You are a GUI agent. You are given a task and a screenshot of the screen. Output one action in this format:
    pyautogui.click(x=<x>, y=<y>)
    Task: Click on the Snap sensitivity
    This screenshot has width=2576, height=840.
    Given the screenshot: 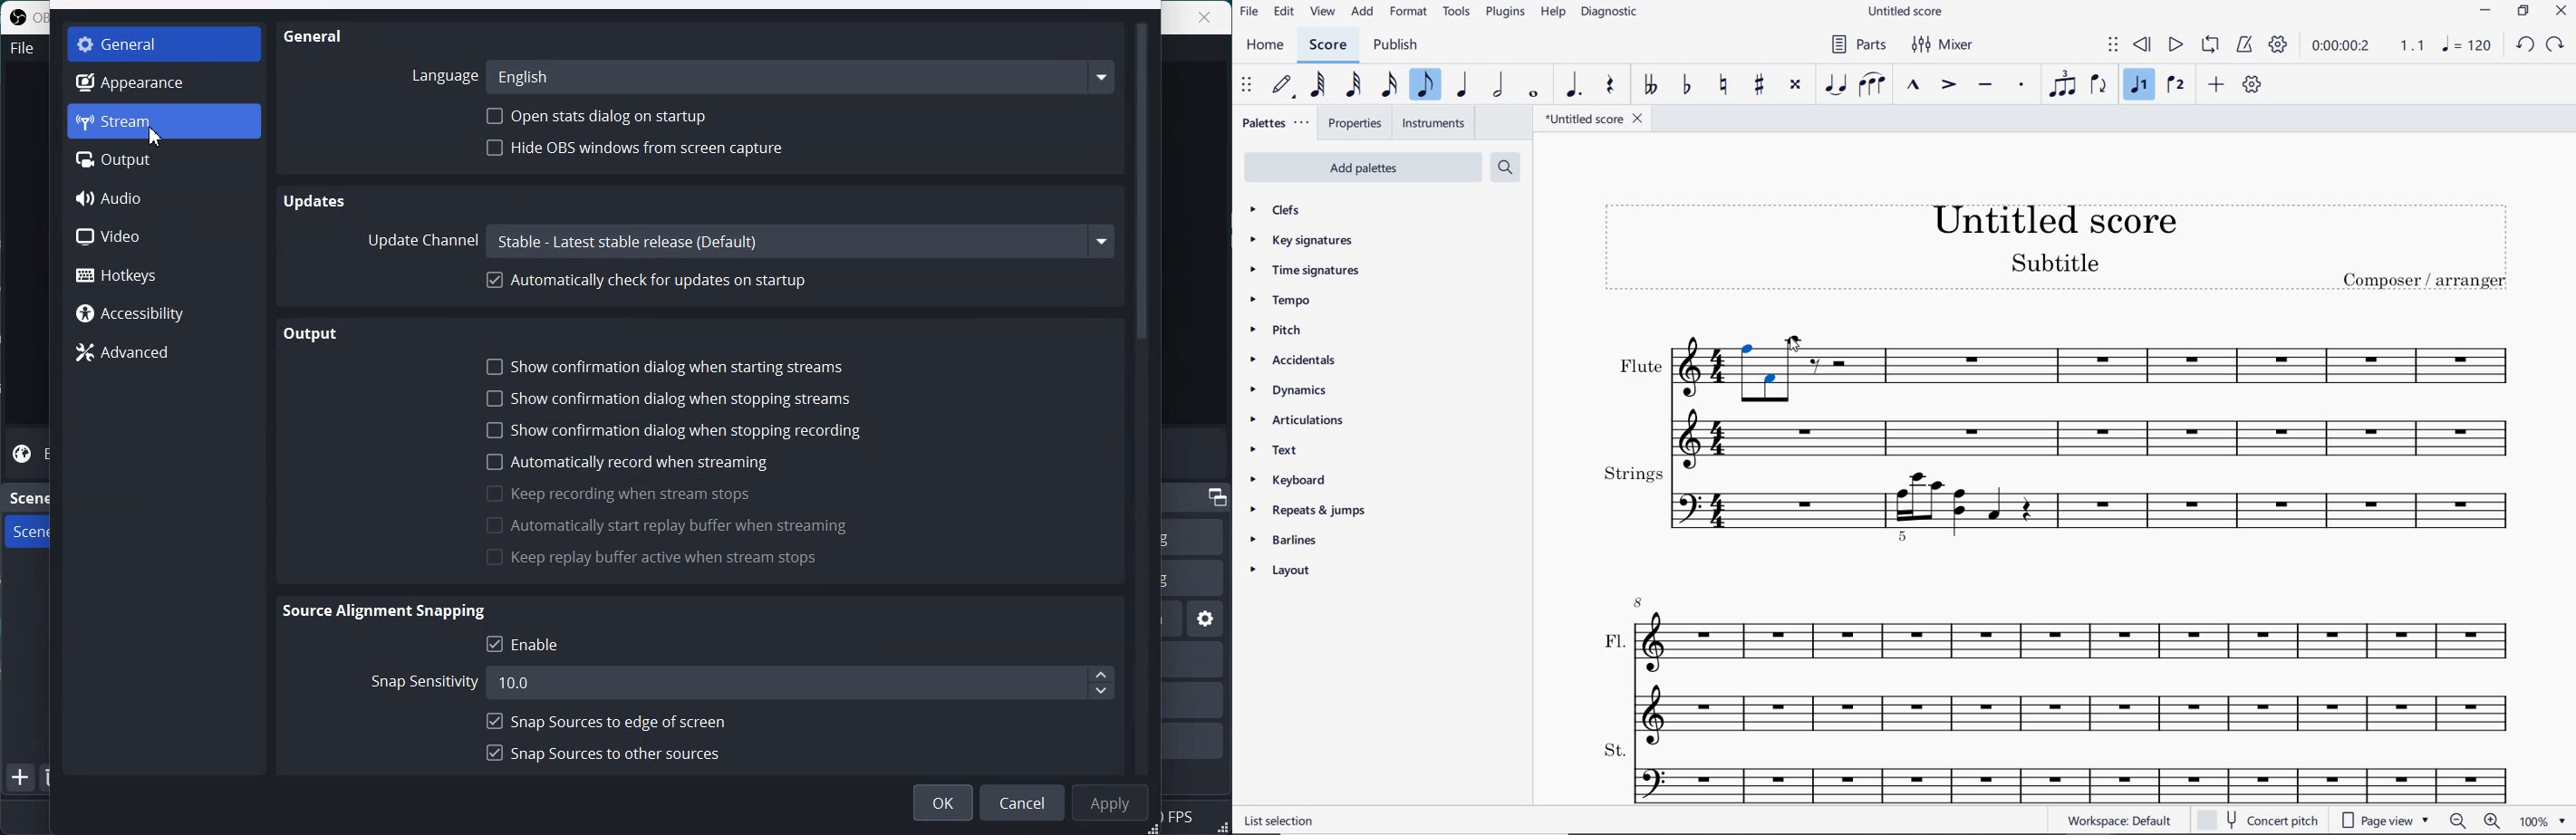 What is the action you would take?
    pyautogui.click(x=424, y=681)
    